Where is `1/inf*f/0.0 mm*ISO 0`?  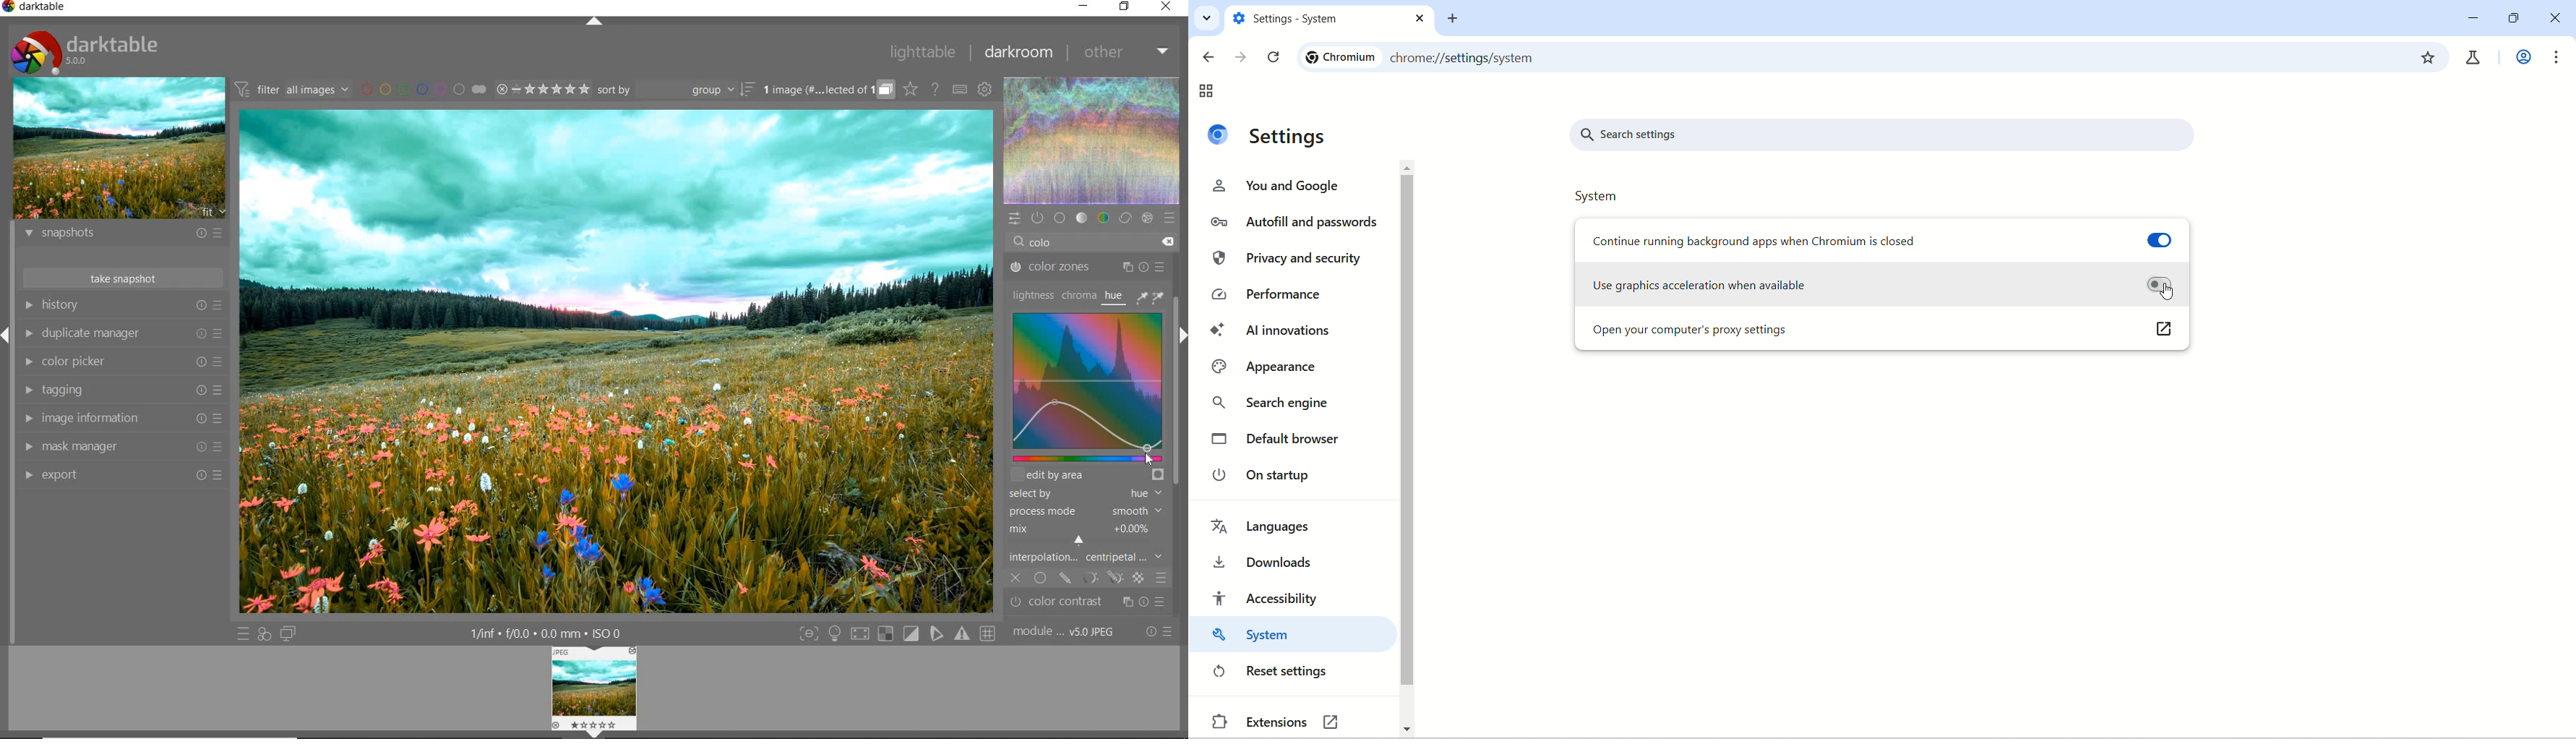 1/inf*f/0.0 mm*ISO 0 is located at coordinates (545, 632).